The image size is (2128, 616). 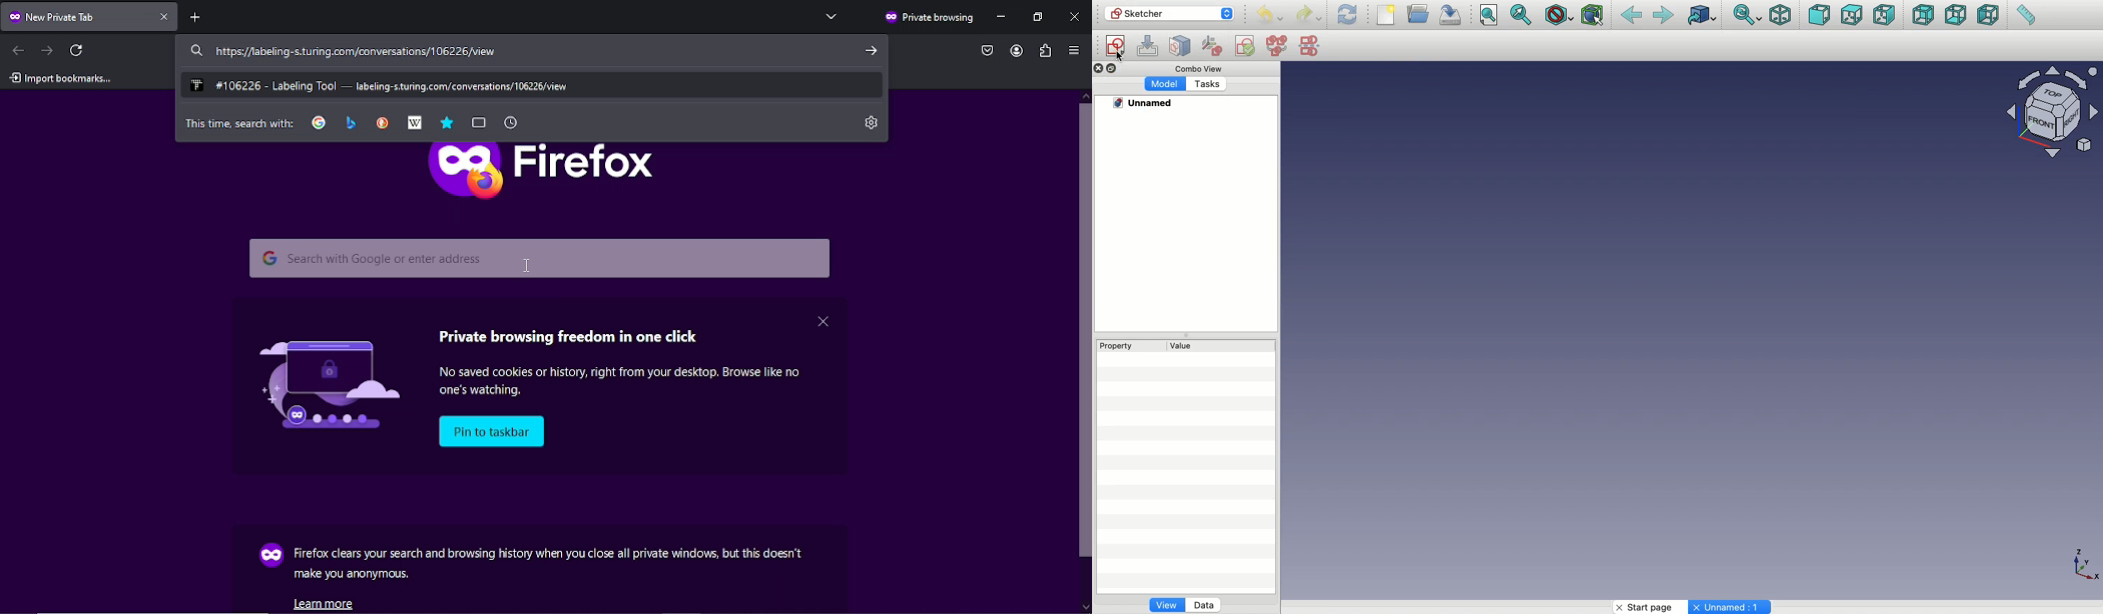 I want to click on Rear, so click(x=1922, y=15).